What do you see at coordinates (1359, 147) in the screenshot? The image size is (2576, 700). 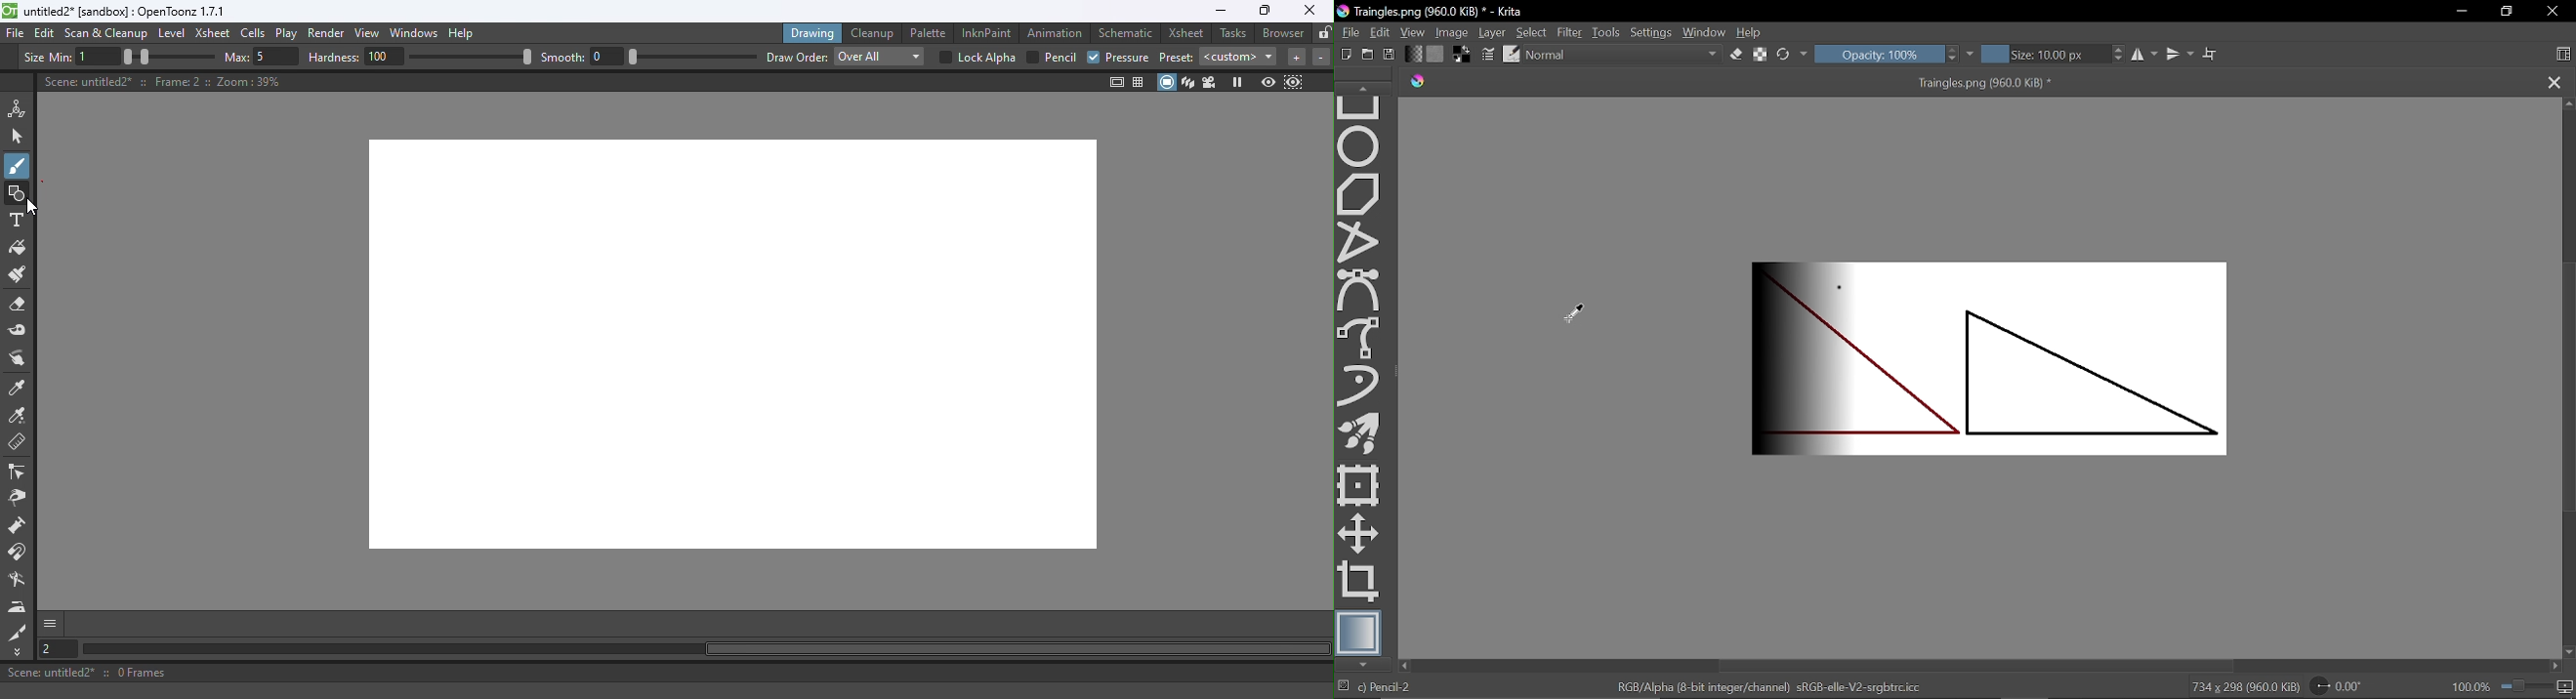 I see `Ellipse tool` at bounding box center [1359, 147].